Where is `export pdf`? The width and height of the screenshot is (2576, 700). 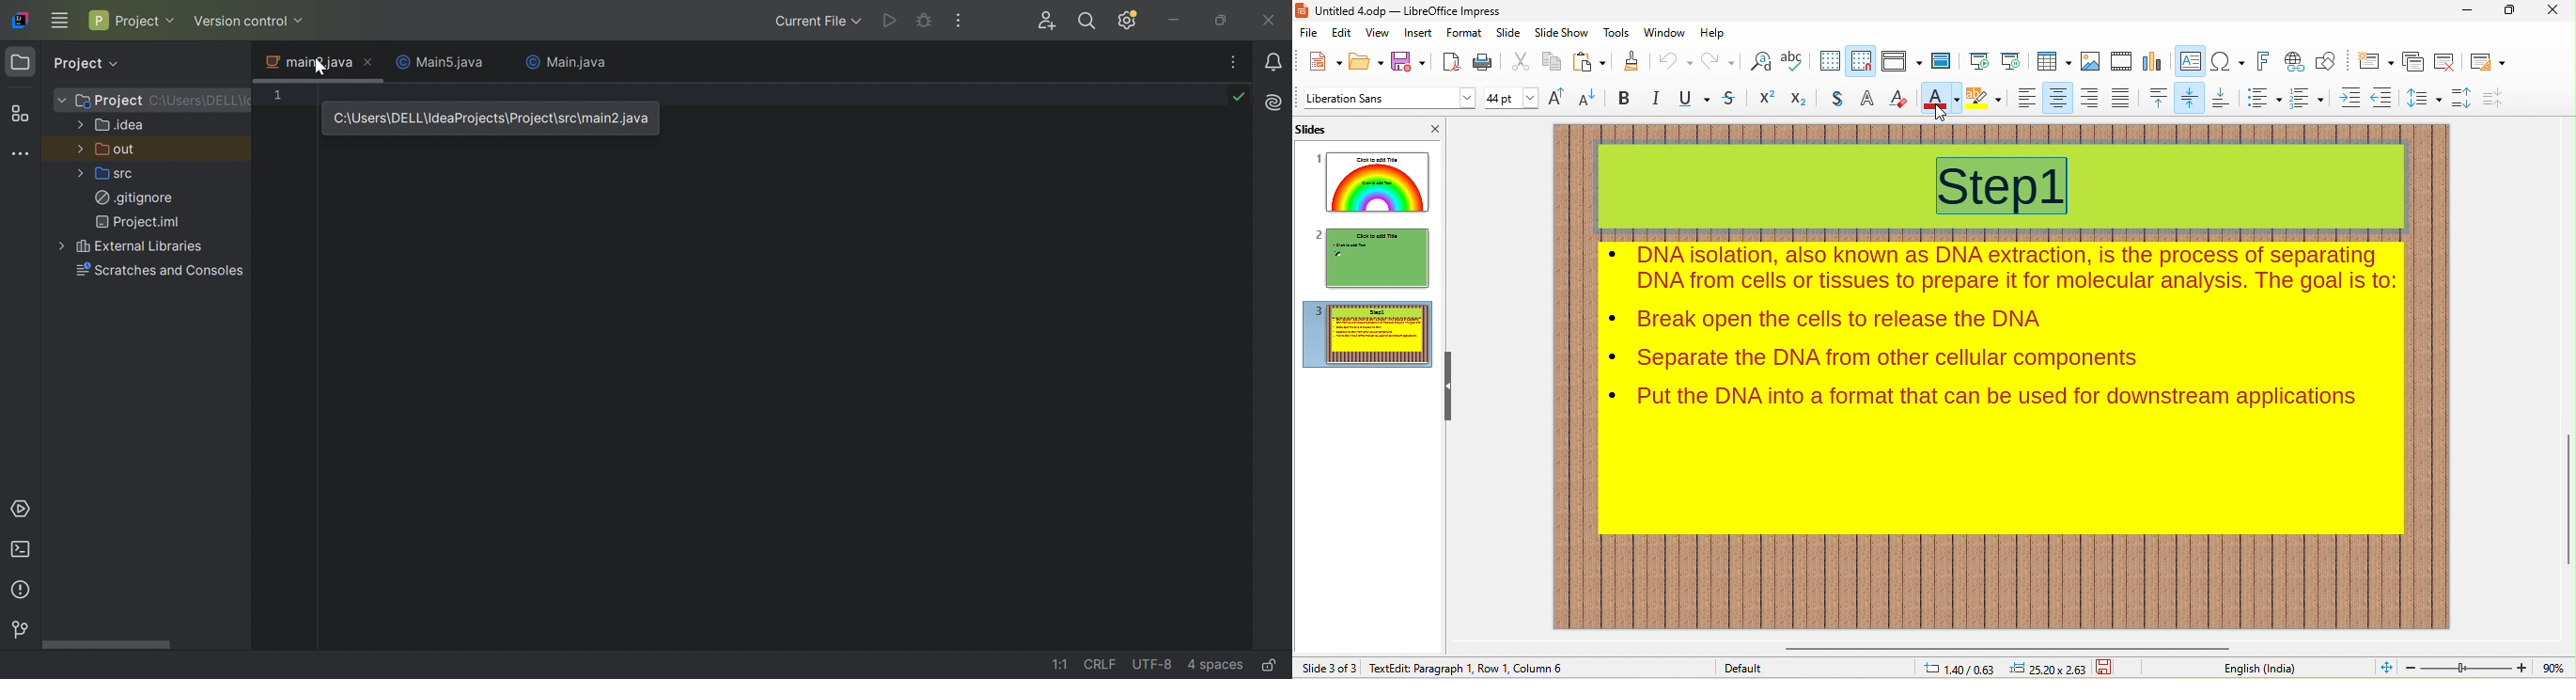
export pdf is located at coordinates (1451, 63).